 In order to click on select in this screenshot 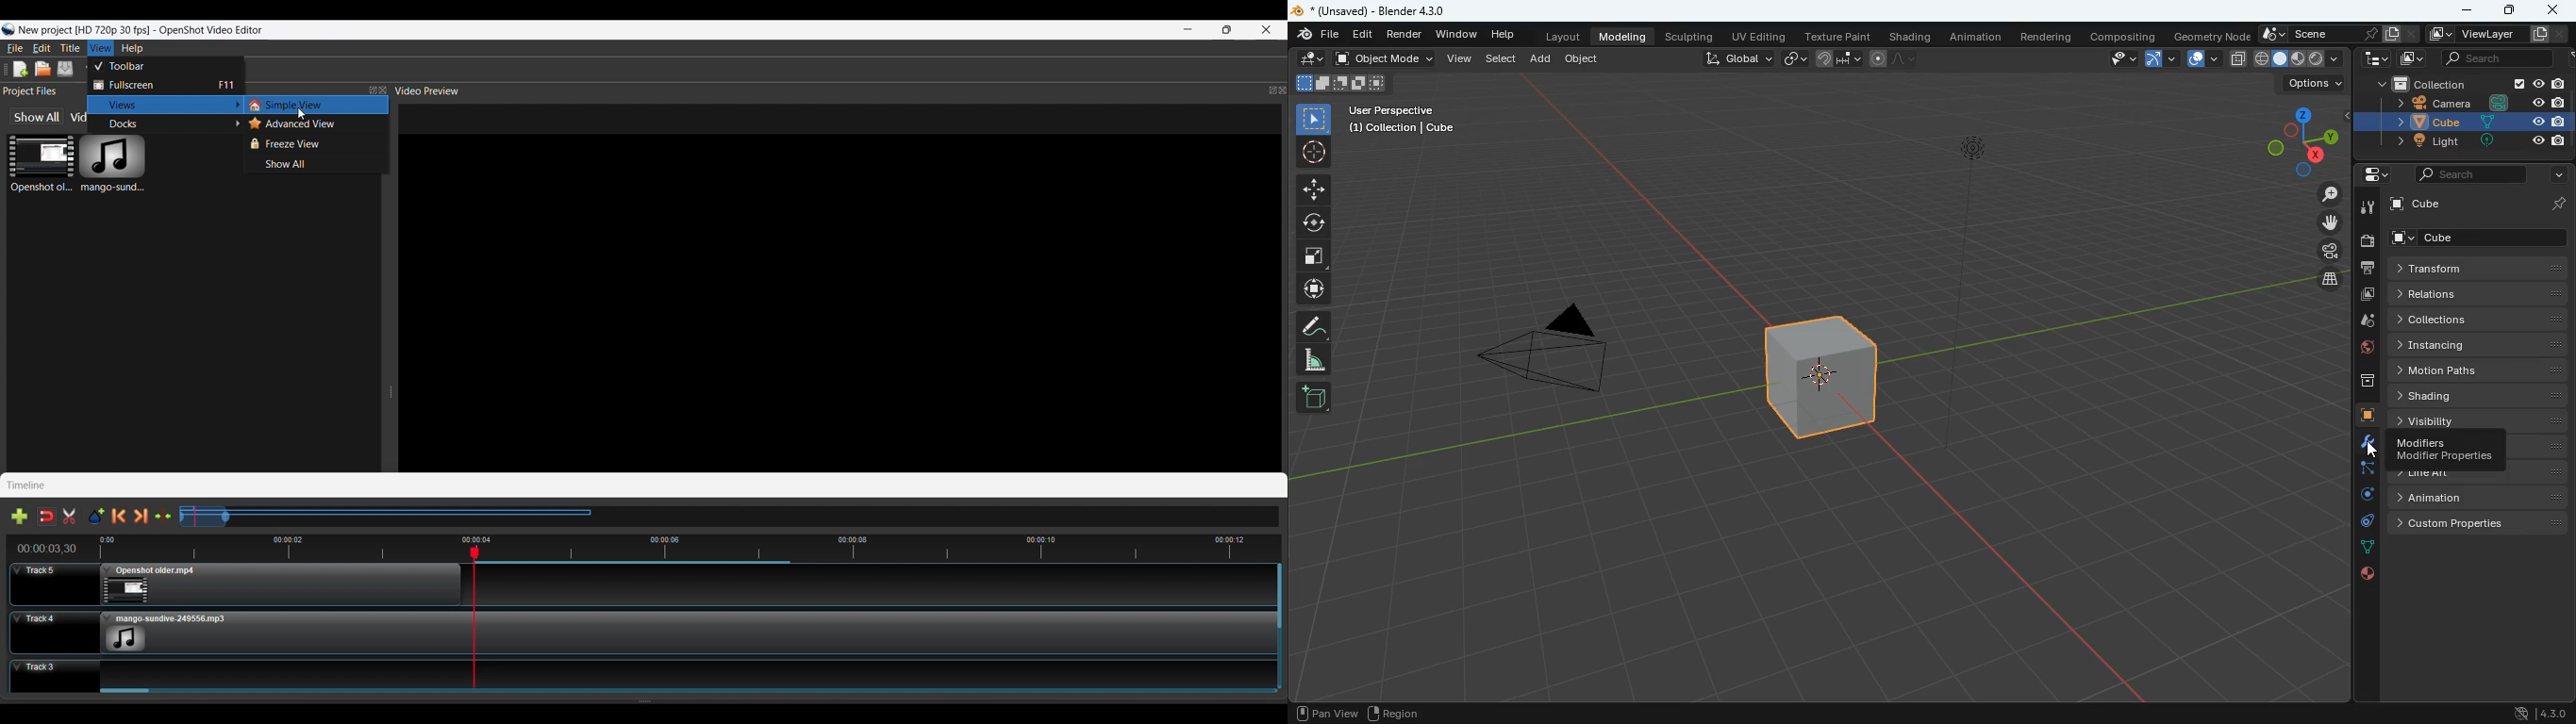, I will do `click(1316, 119)`.